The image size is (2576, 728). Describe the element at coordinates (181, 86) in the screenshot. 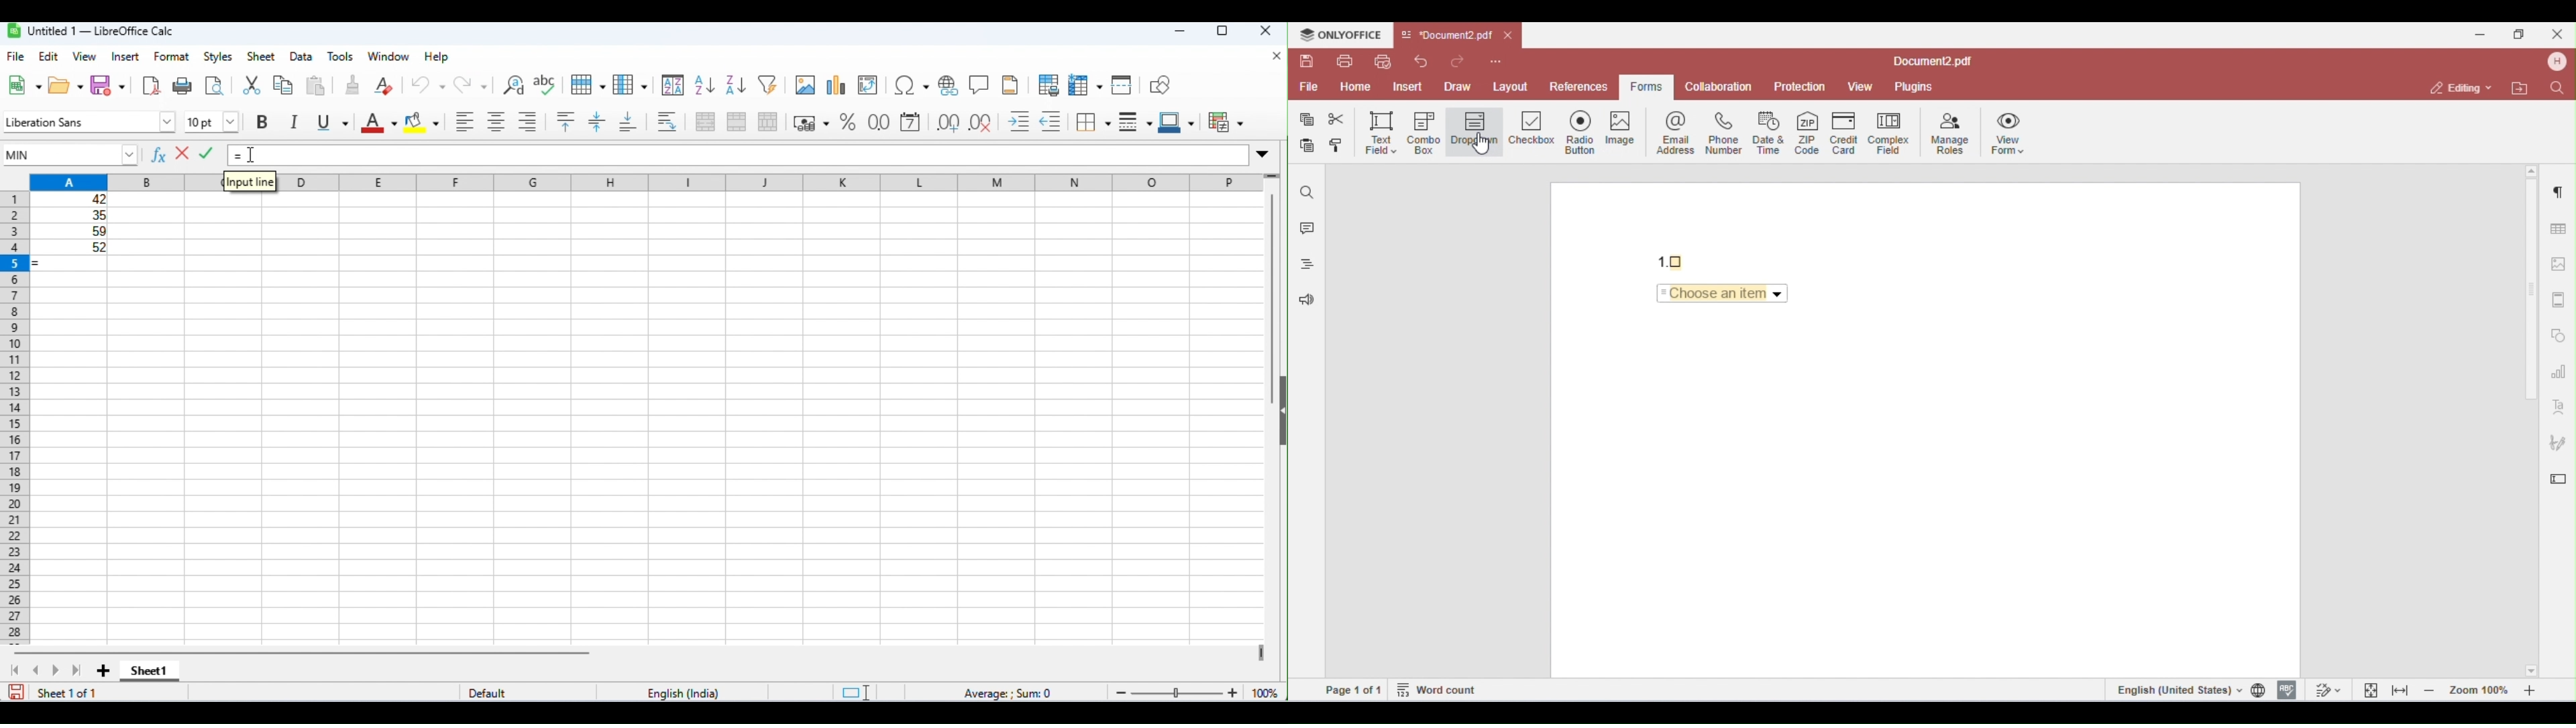

I see `print` at that location.